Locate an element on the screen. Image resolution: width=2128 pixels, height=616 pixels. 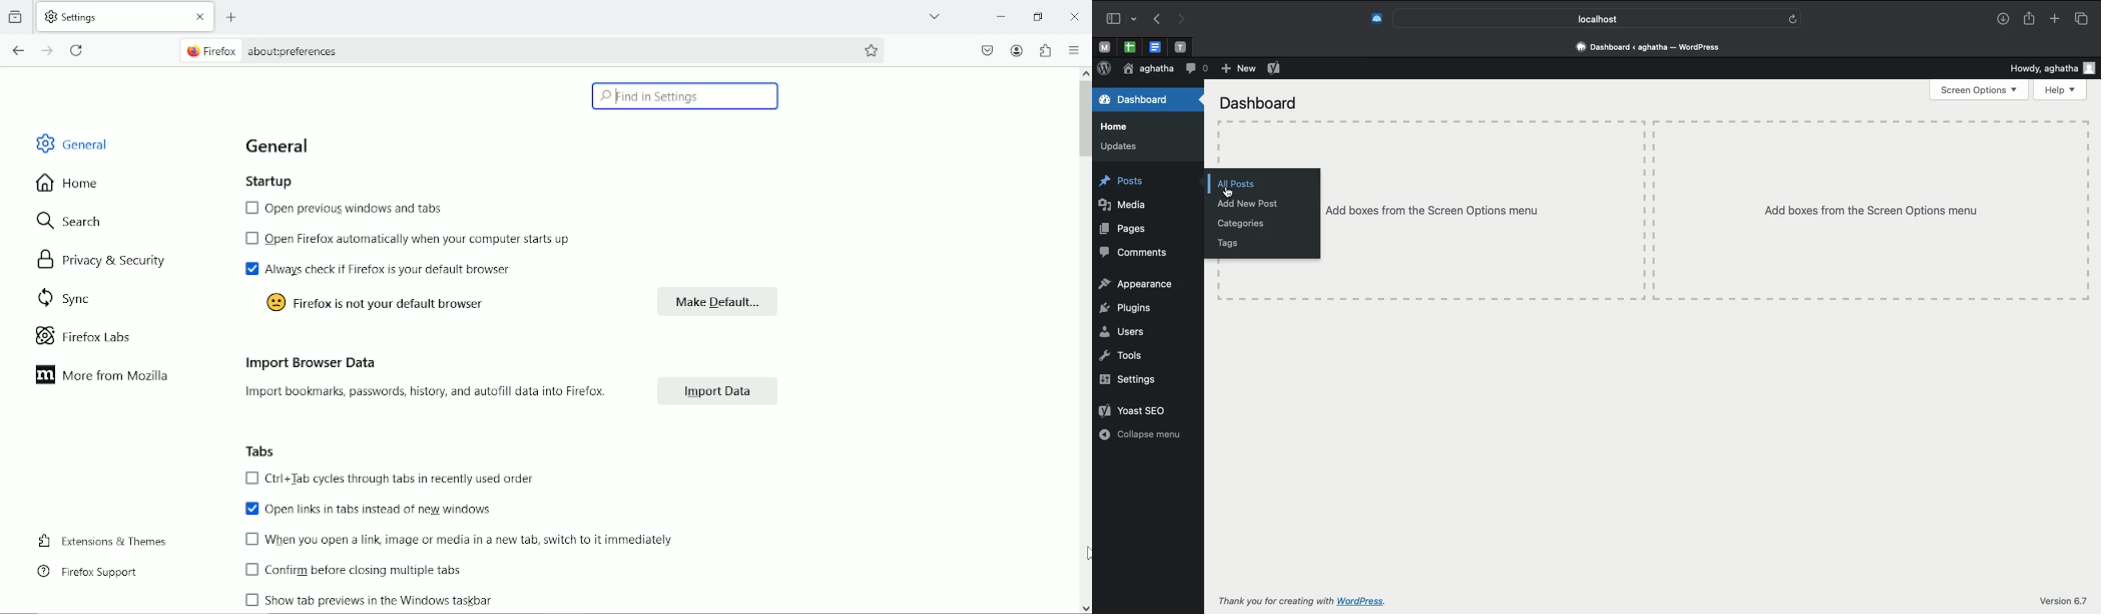
Firefox is not your default browser is located at coordinates (380, 304).